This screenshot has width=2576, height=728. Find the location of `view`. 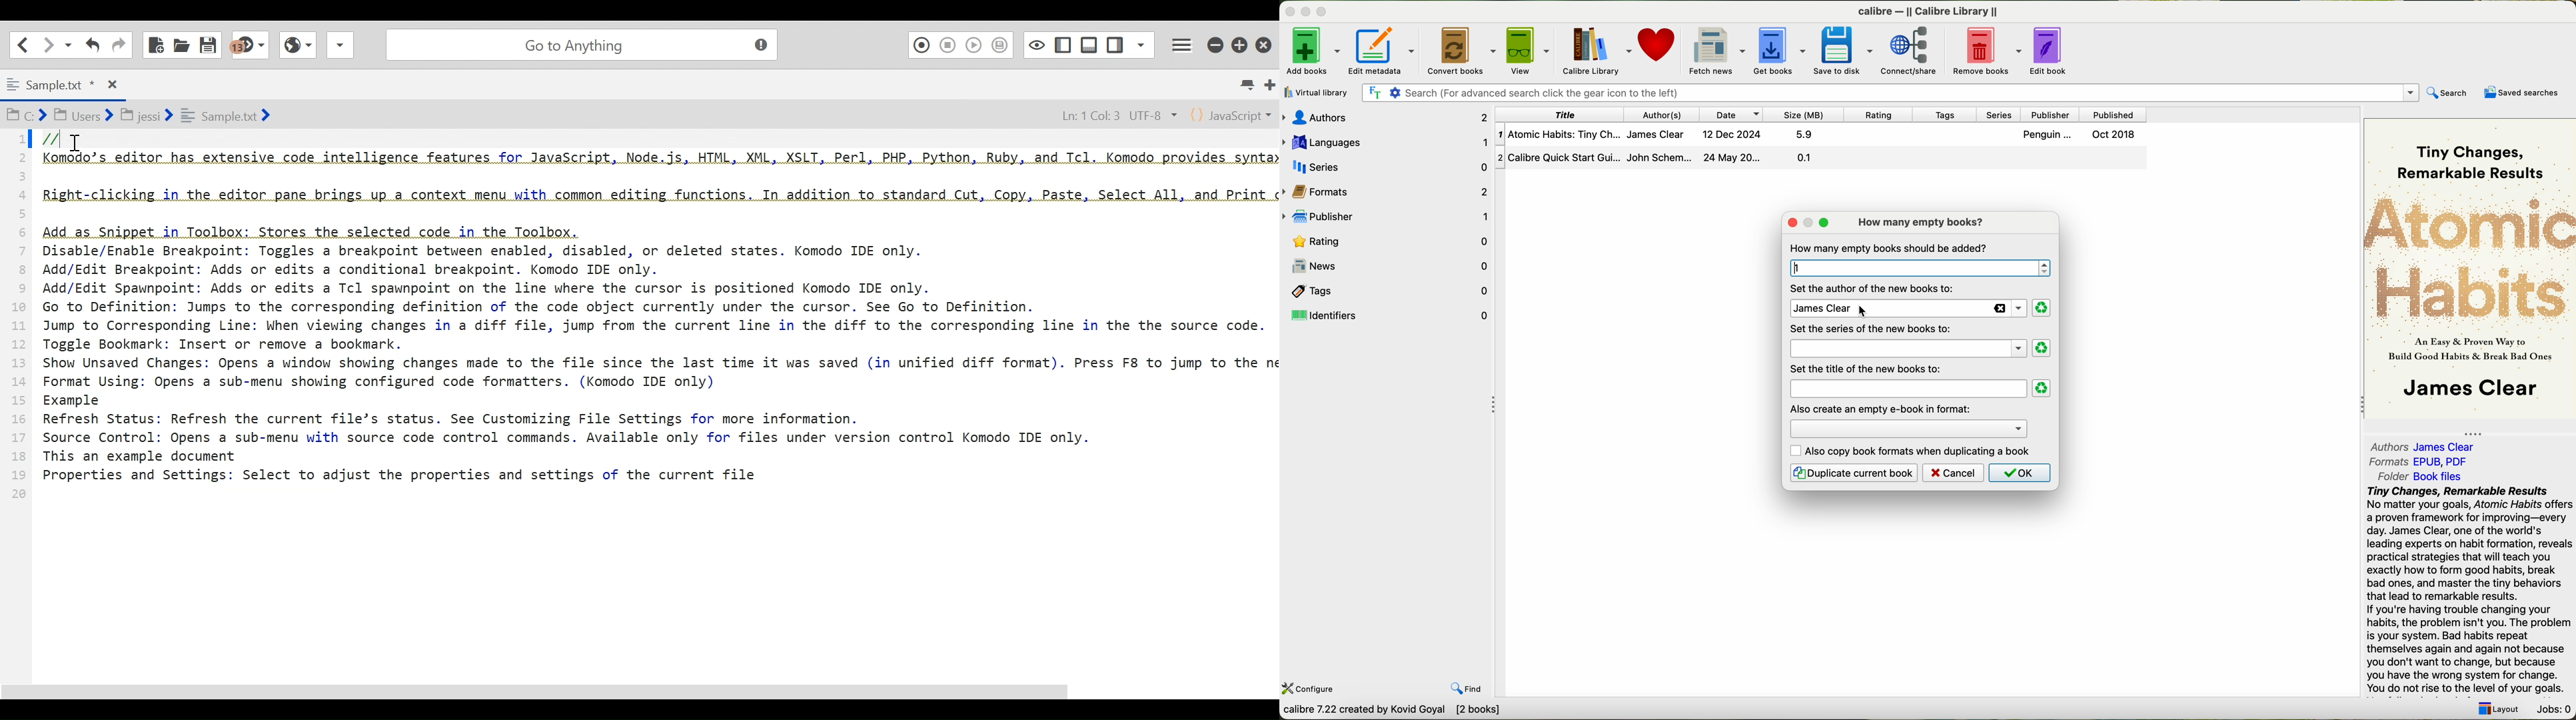

view is located at coordinates (1529, 50).